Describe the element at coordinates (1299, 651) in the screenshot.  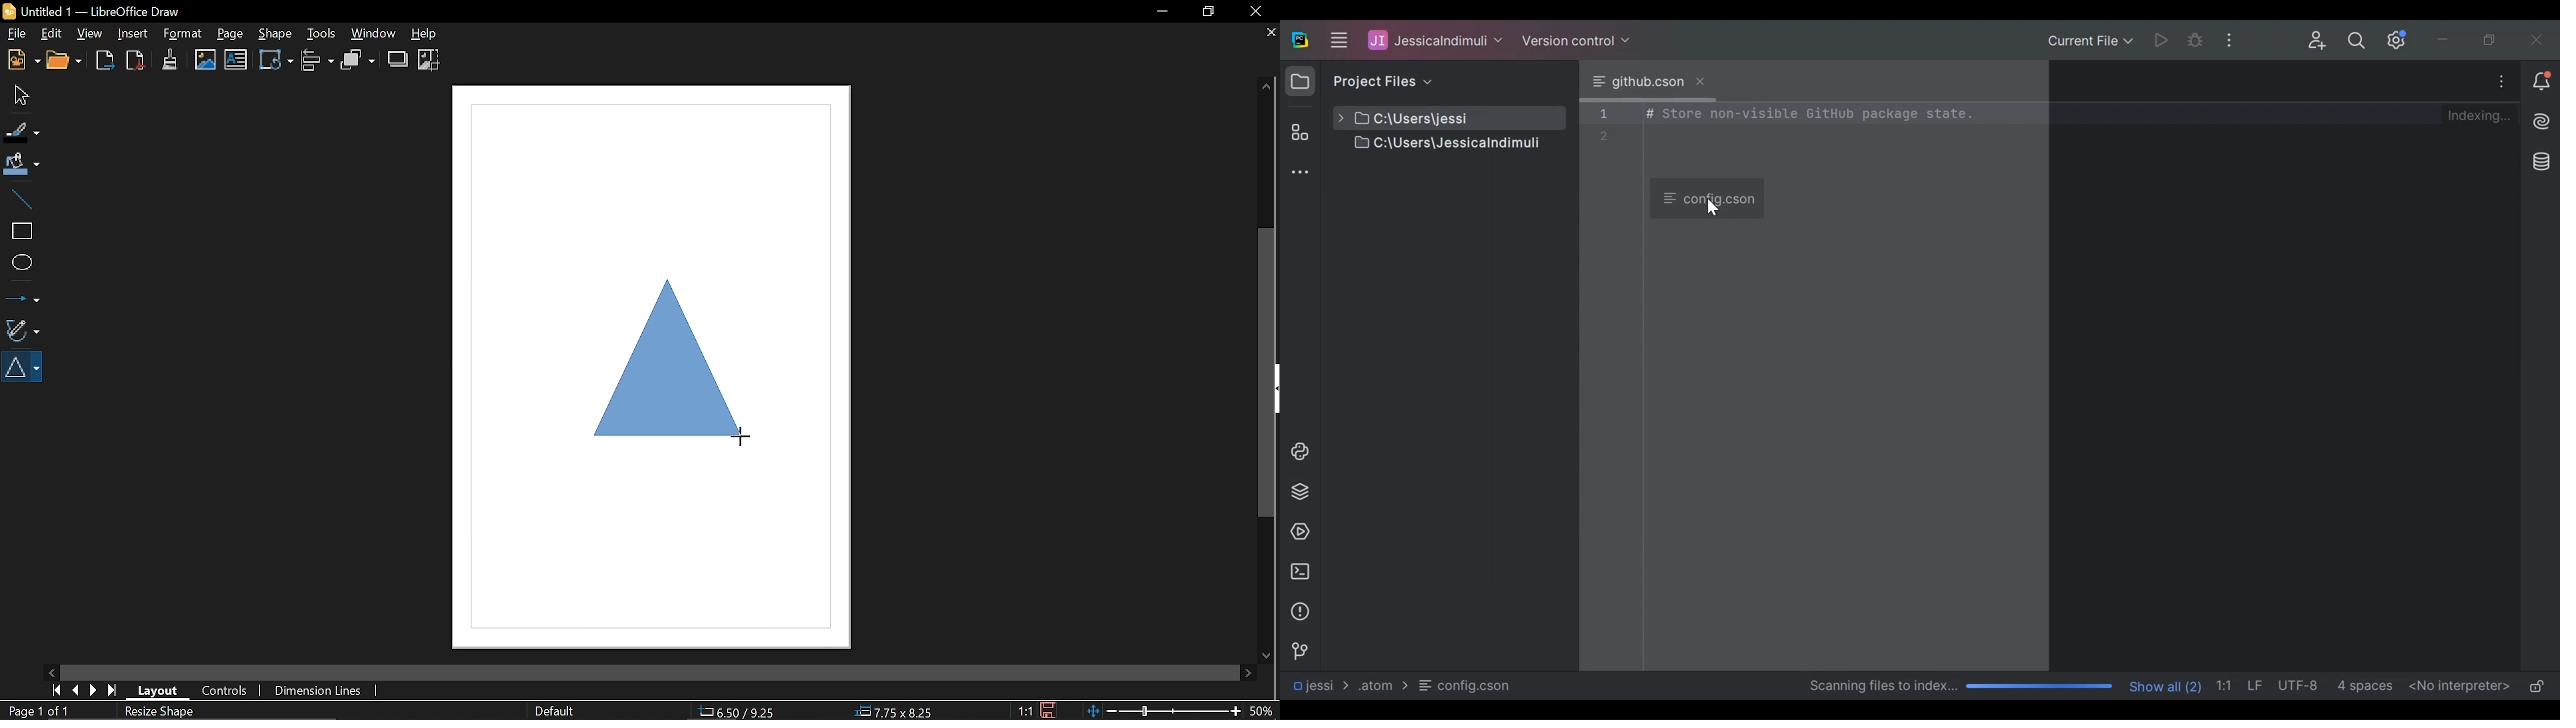
I see `Navigation` at that location.